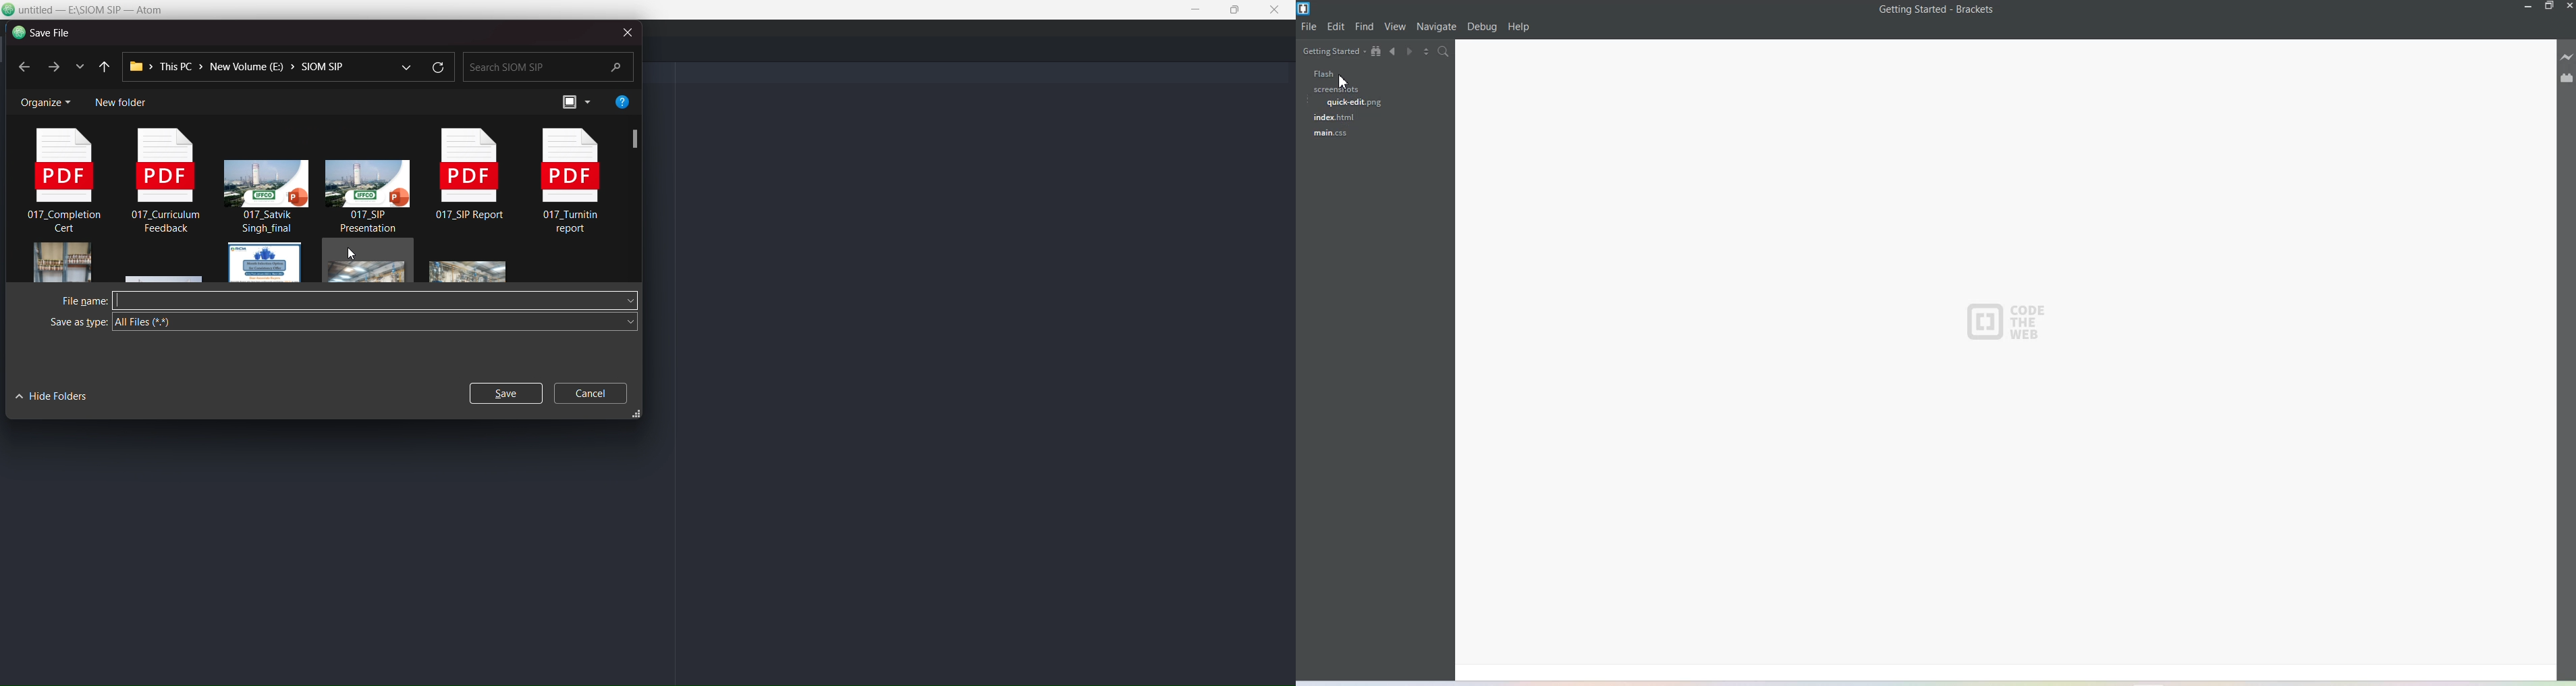 This screenshot has width=2576, height=700. Describe the element at coordinates (1316, 73) in the screenshot. I see `Flash` at that location.